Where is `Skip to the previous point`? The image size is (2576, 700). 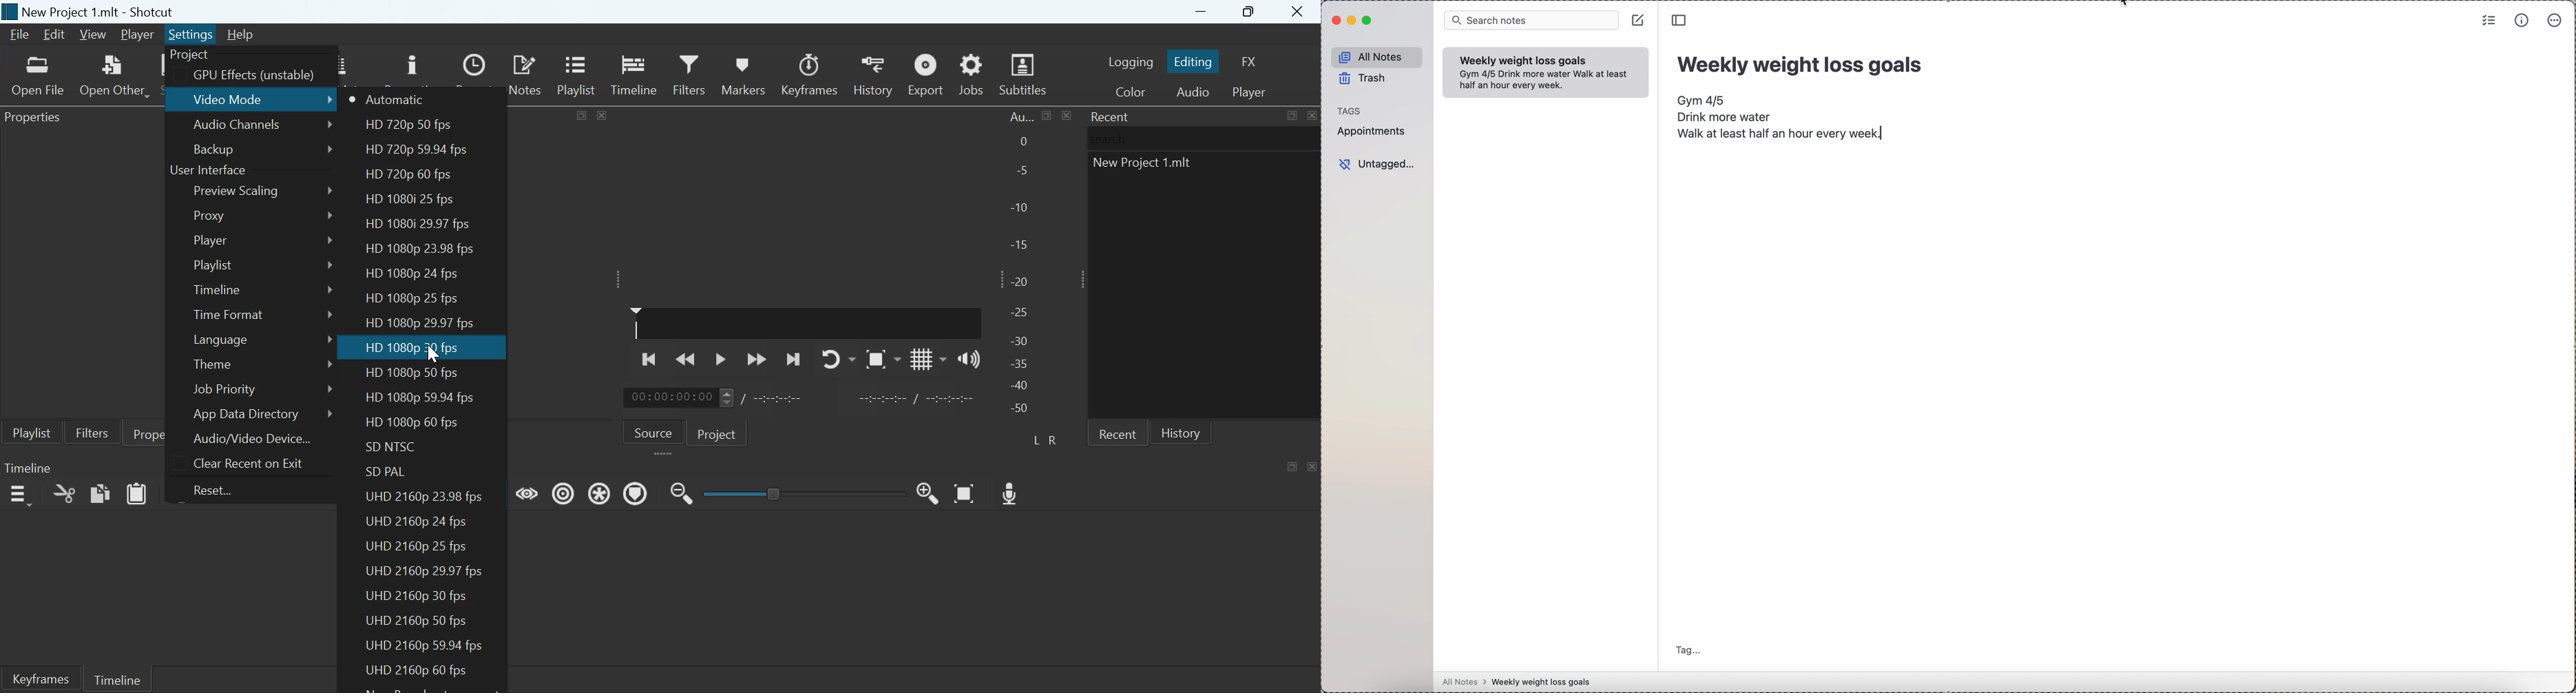
Skip to the previous point is located at coordinates (651, 358).